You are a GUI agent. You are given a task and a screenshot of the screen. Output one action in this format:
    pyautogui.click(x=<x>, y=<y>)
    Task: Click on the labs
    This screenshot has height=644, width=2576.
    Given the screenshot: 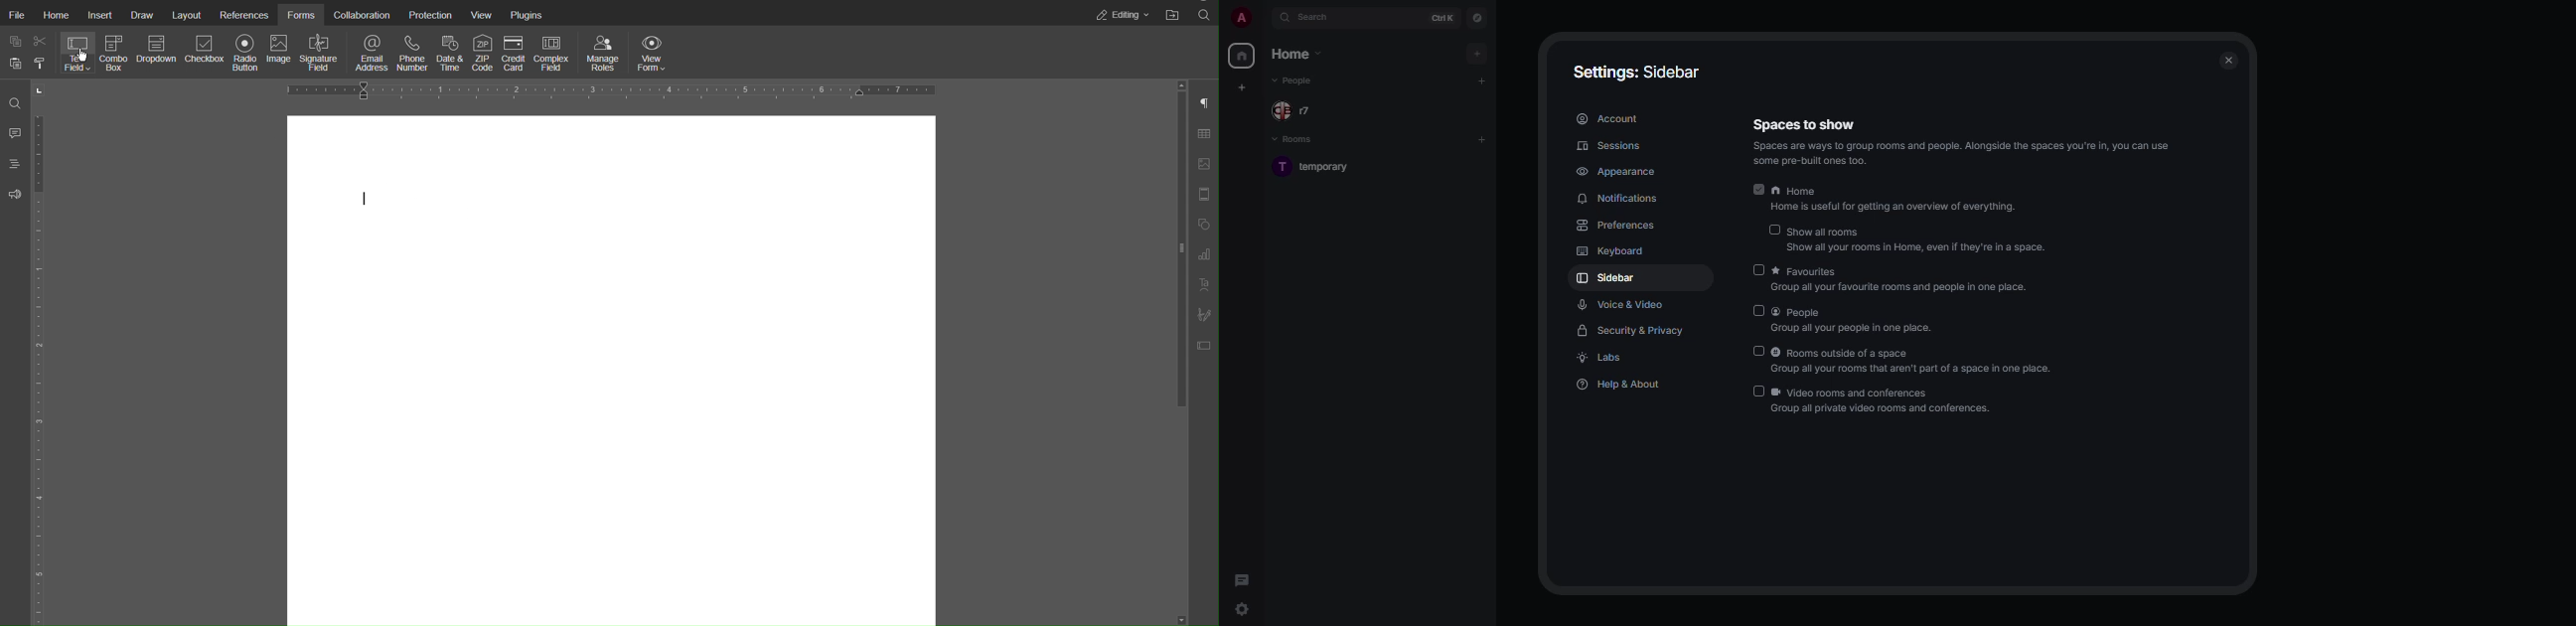 What is the action you would take?
    pyautogui.click(x=1604, y=360)
    